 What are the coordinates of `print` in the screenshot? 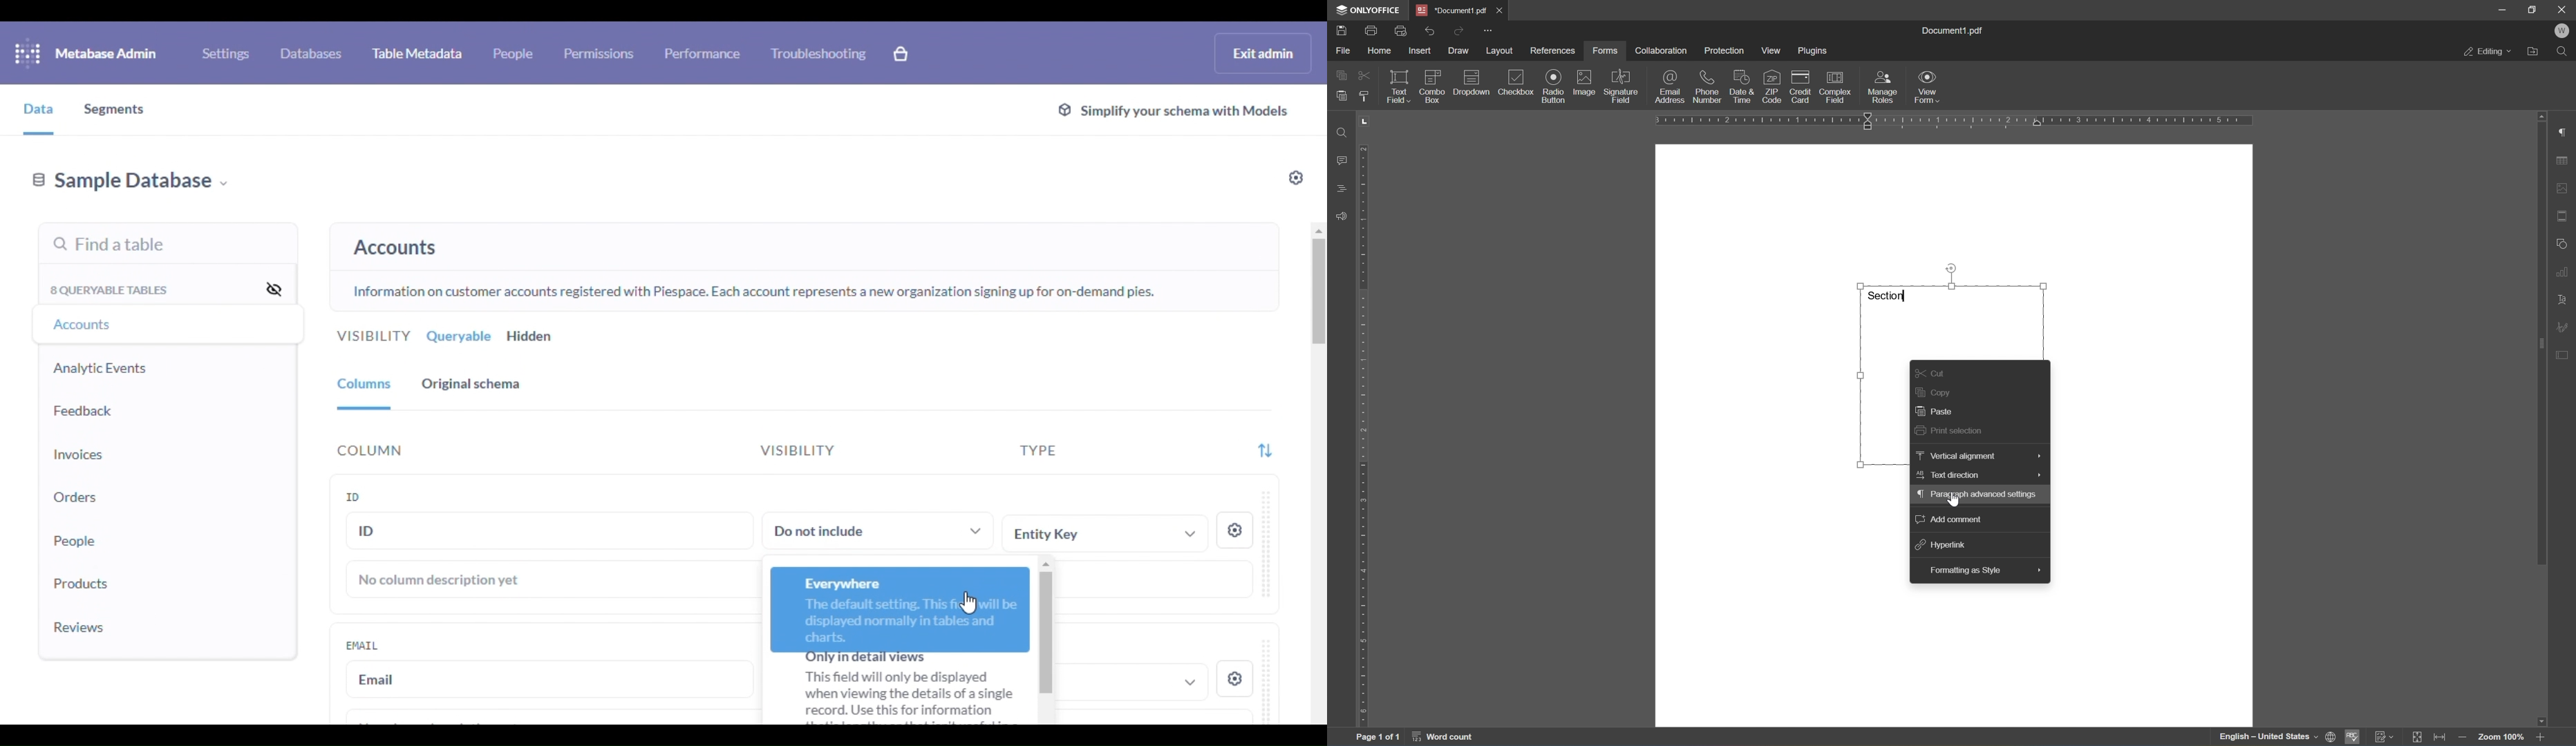 It's located at (1371, 30).